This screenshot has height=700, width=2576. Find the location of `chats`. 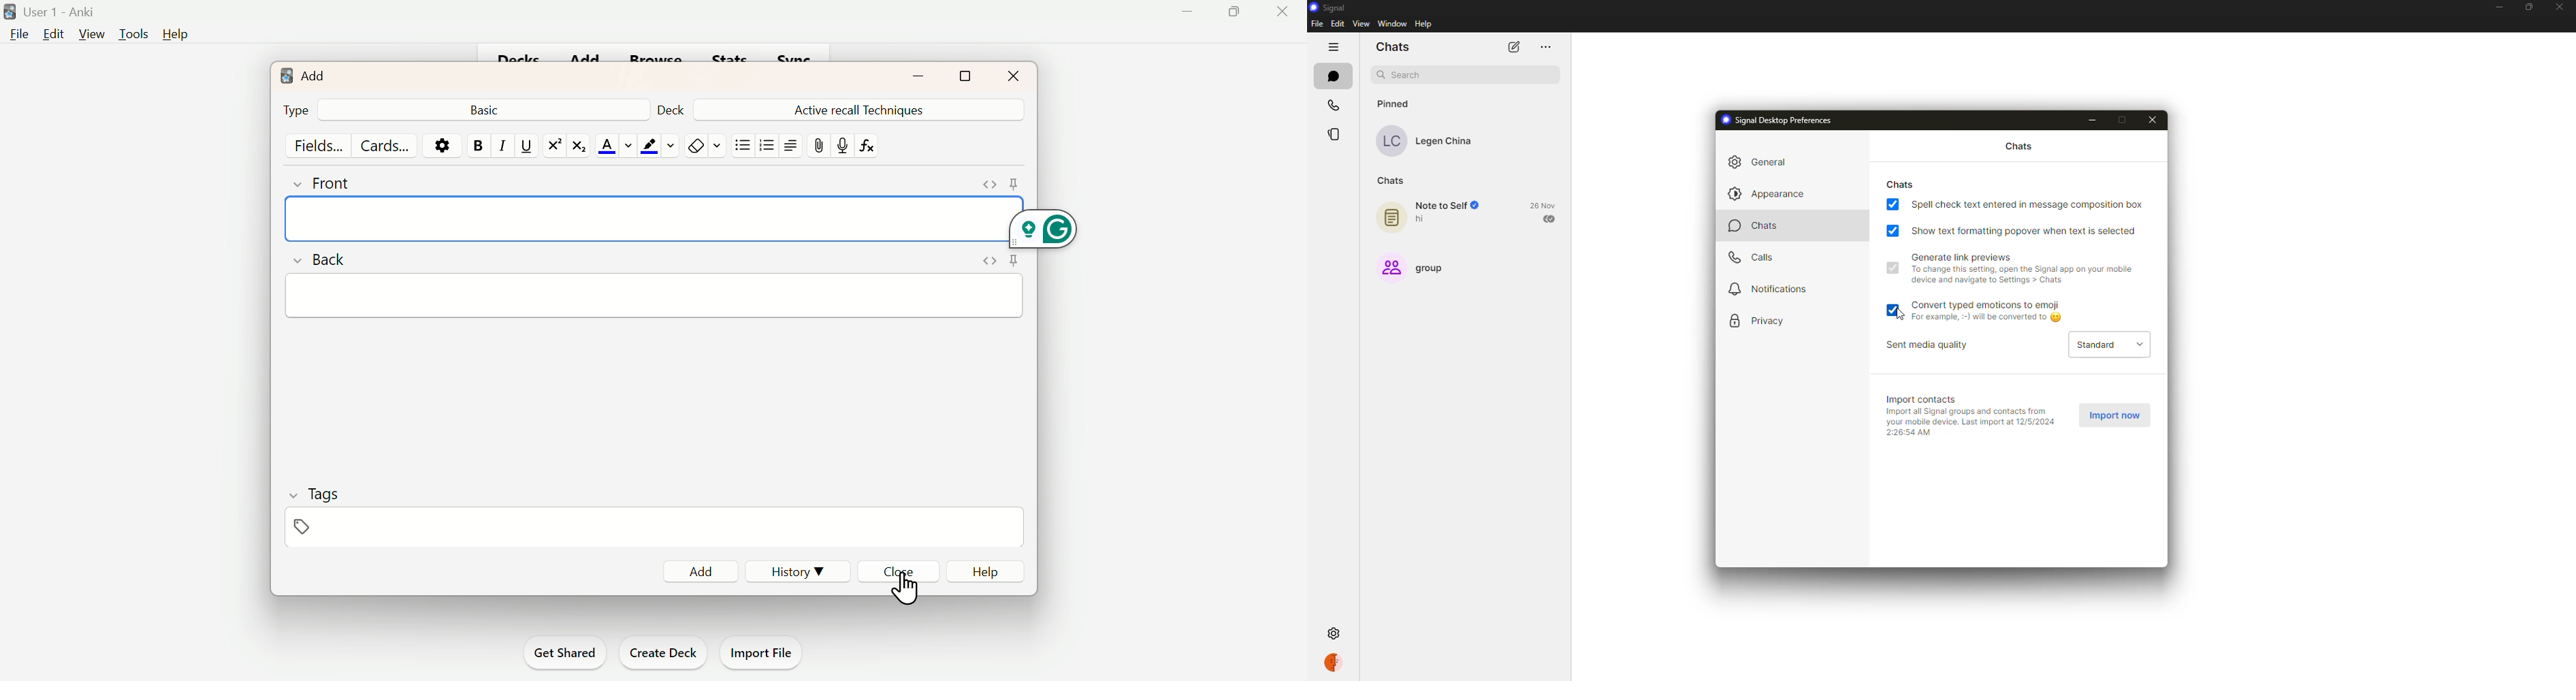

chats is located at coordinates (1901, 185).